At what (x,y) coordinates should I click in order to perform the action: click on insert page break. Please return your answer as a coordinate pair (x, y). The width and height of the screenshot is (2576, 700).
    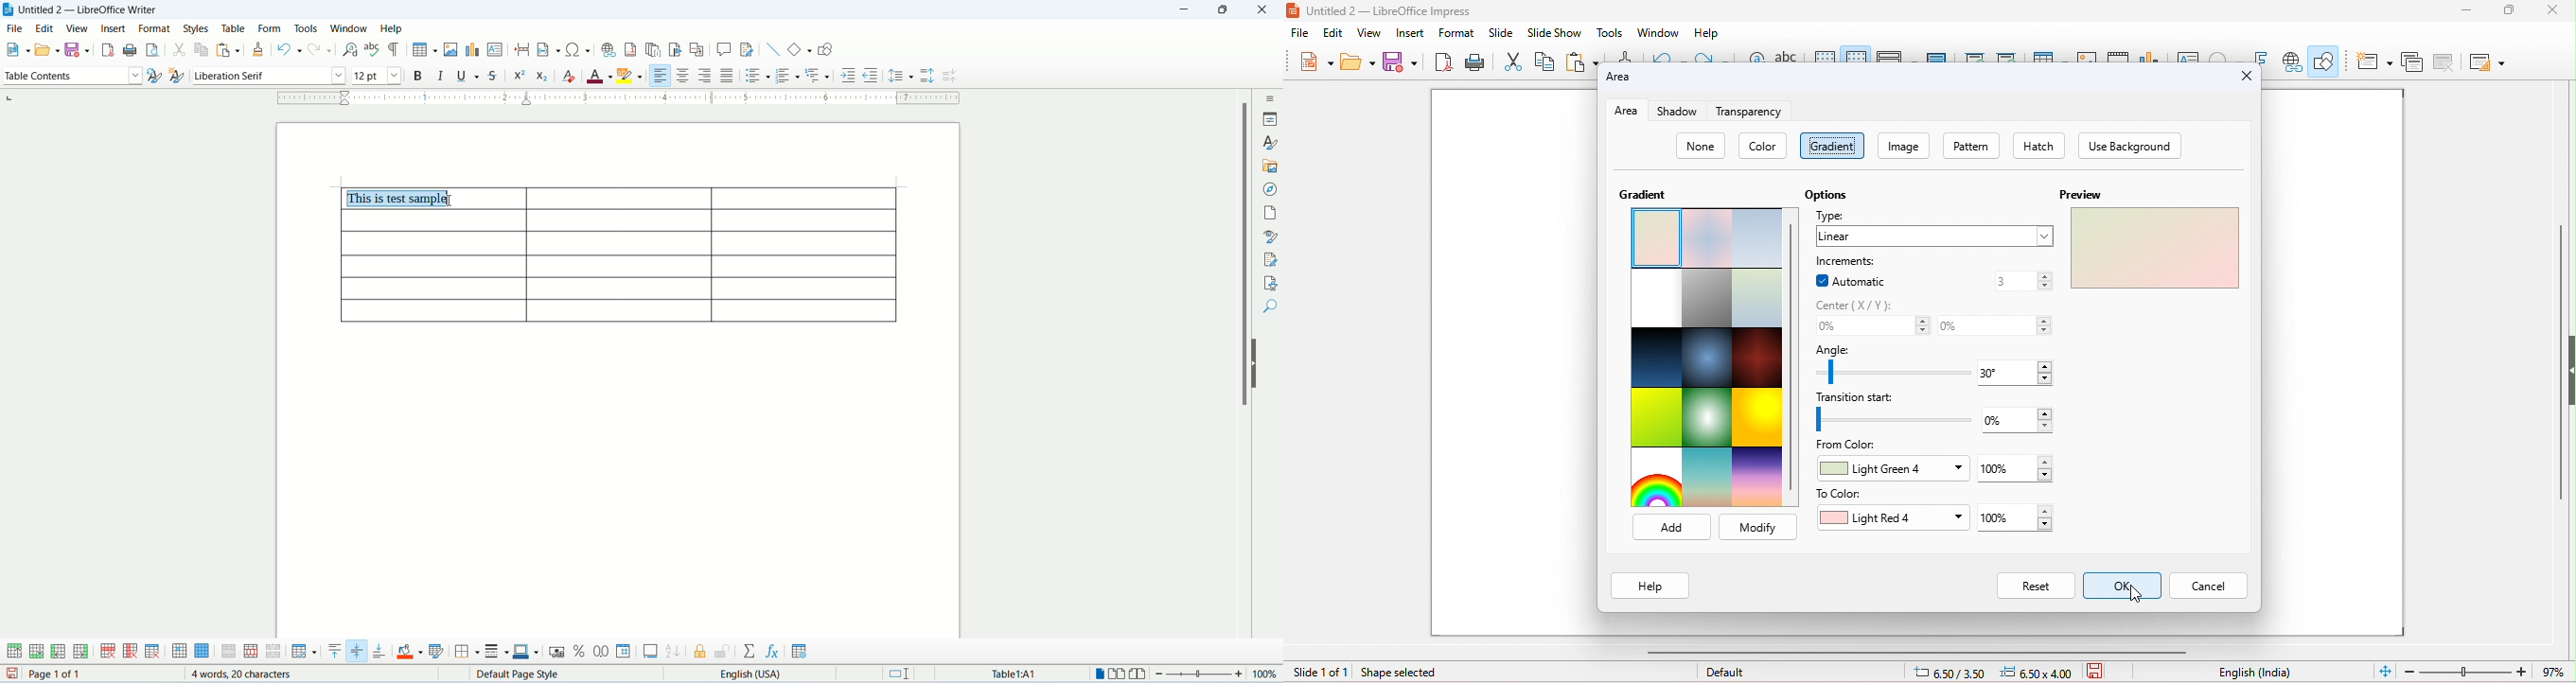
    Looking at the image, I should click on (523, 49).